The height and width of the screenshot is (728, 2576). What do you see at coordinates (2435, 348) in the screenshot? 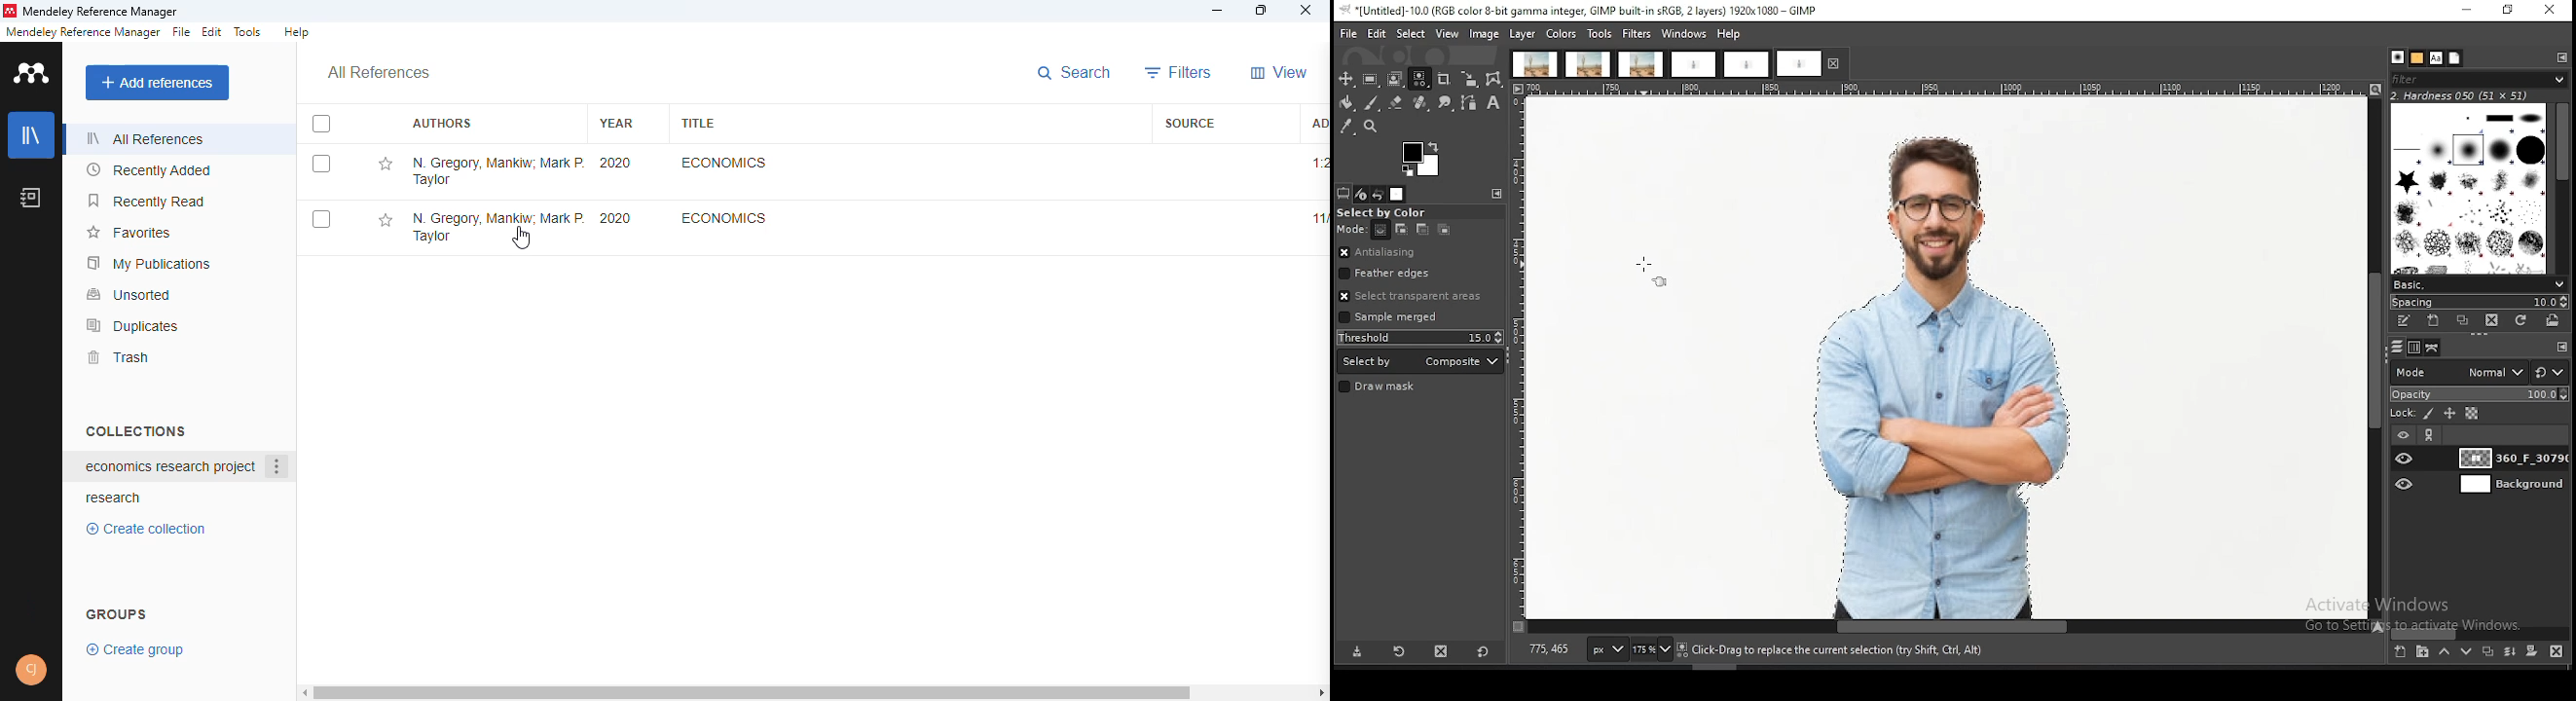
I see `paths` at bounding box center [2435, 348].